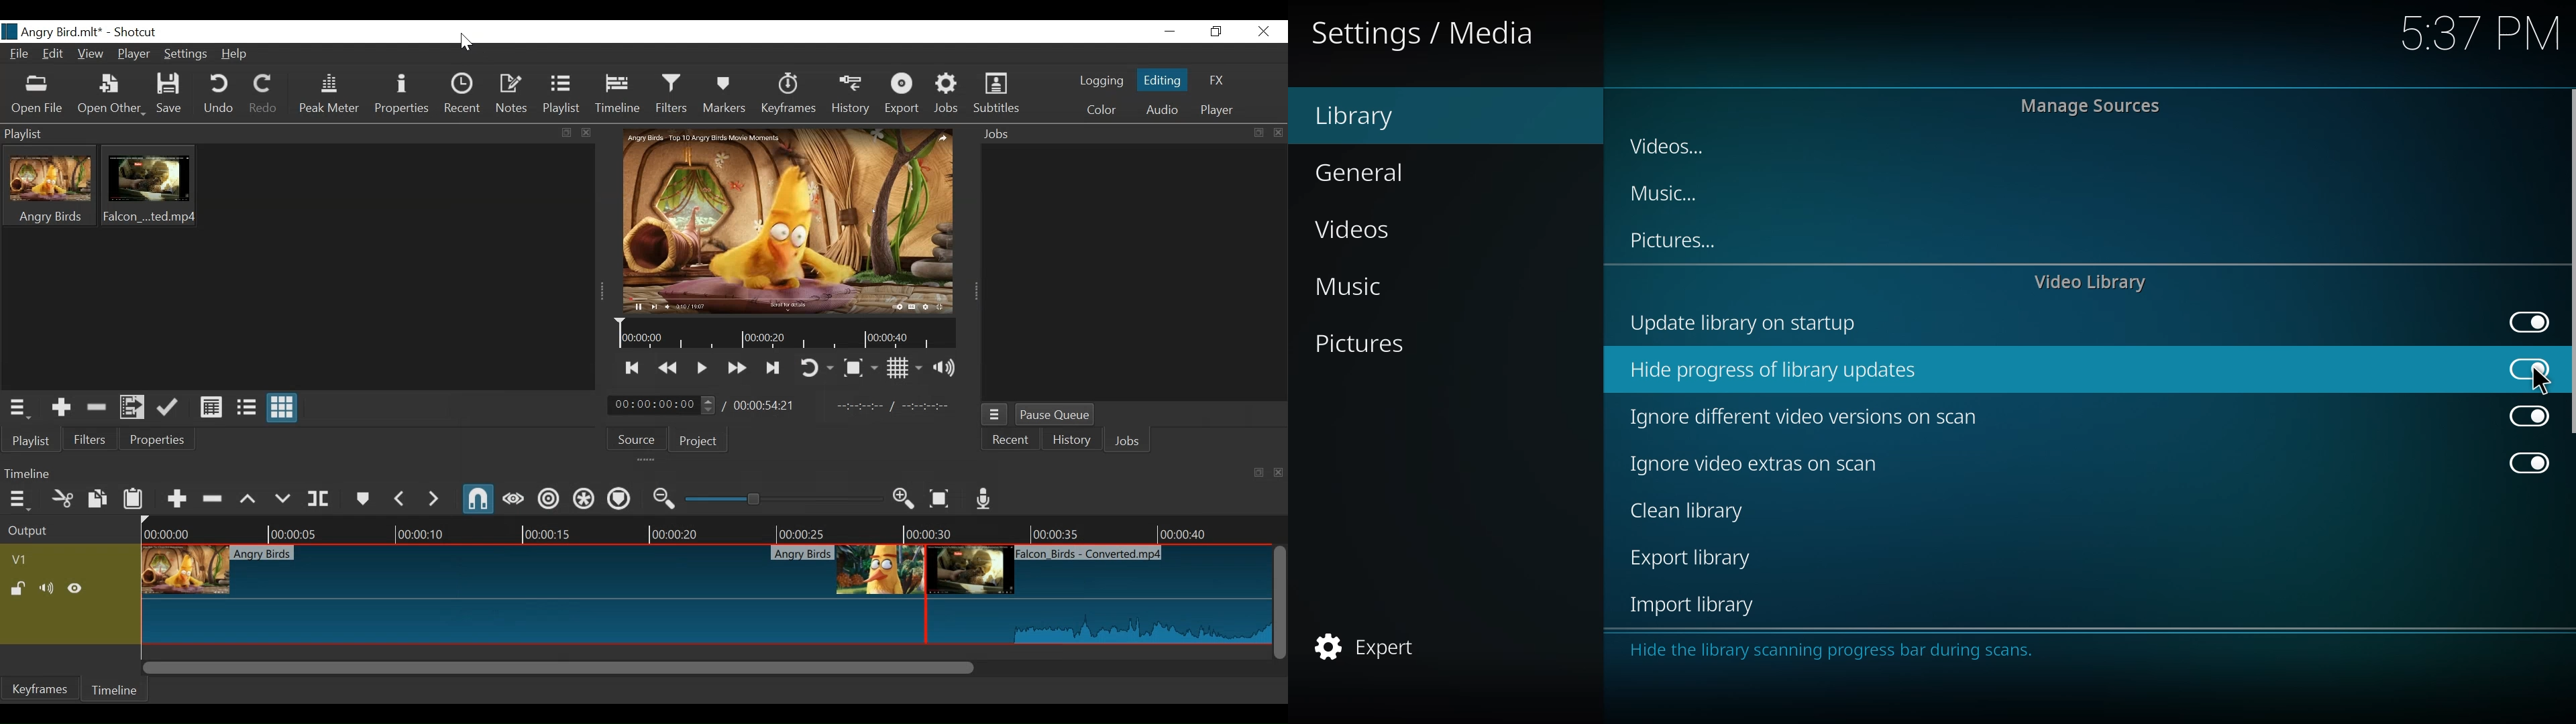 The width and height of the screenshot is (2576, 728). What do you see at coordinates (1440, 37) in the screenshot?
I see `settings/ media` at bounding box center [1440, 37].